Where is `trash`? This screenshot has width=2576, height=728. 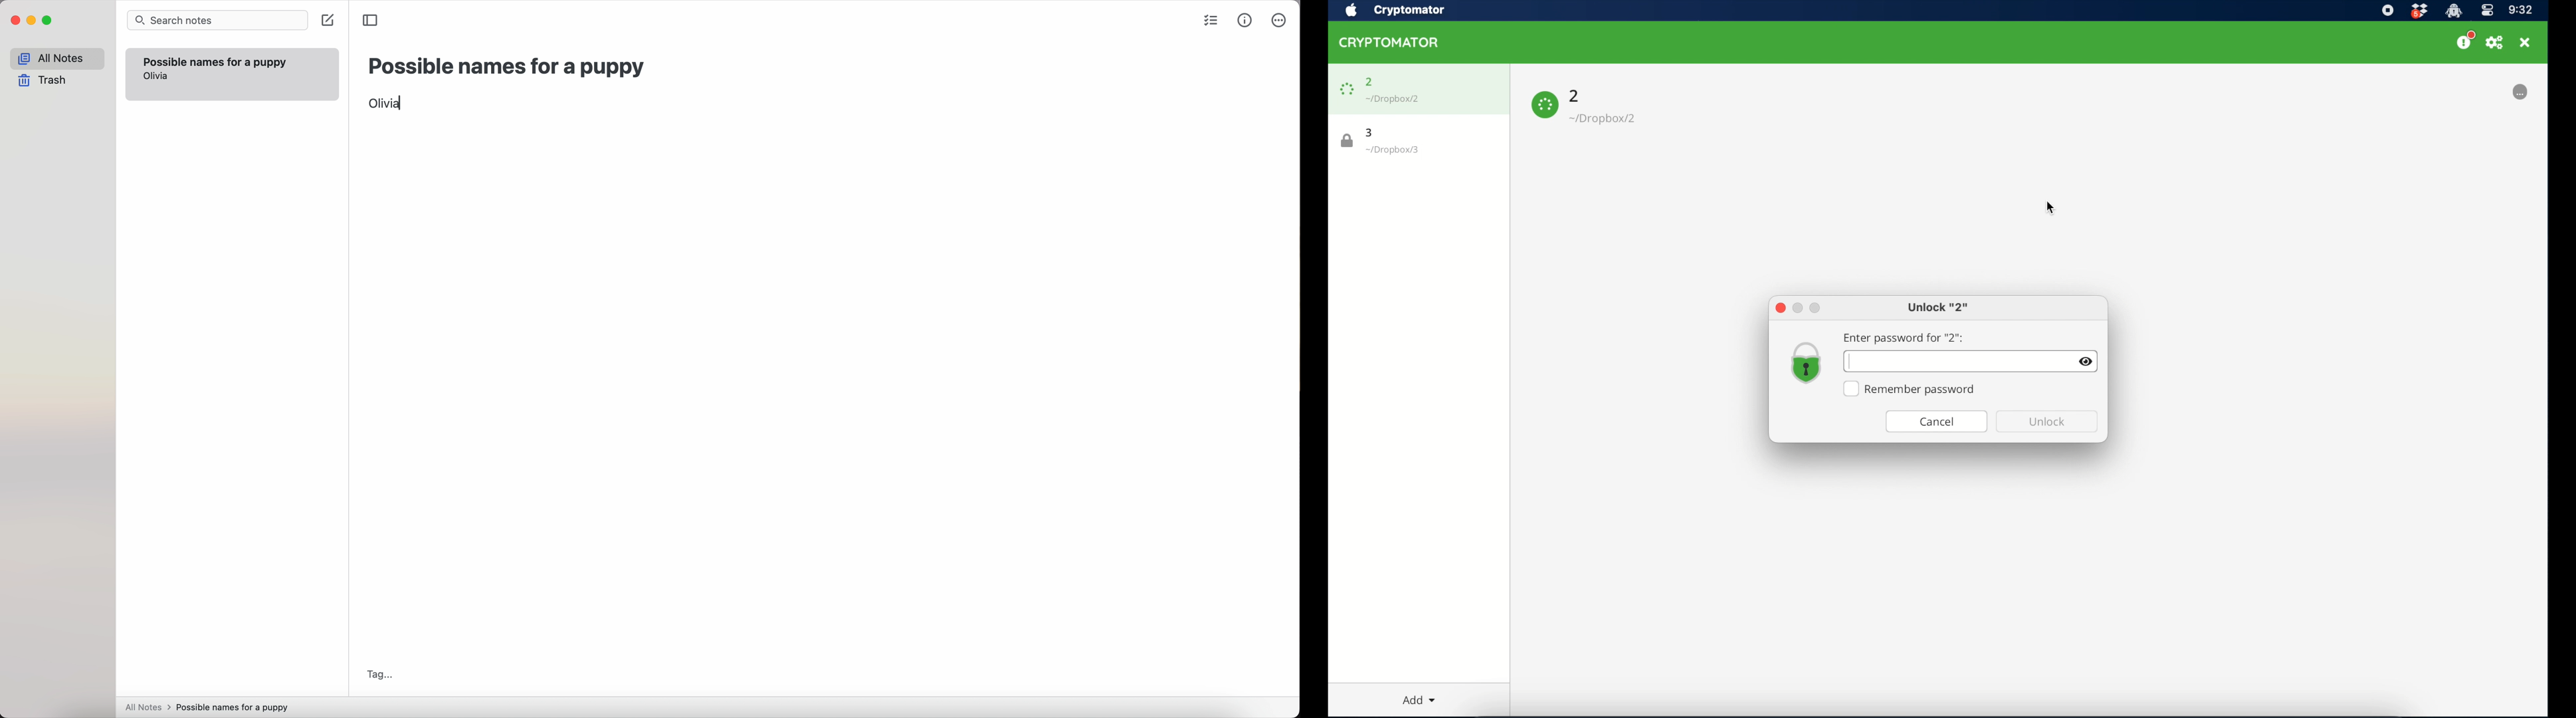
trash is located at coordinates (46, 81).